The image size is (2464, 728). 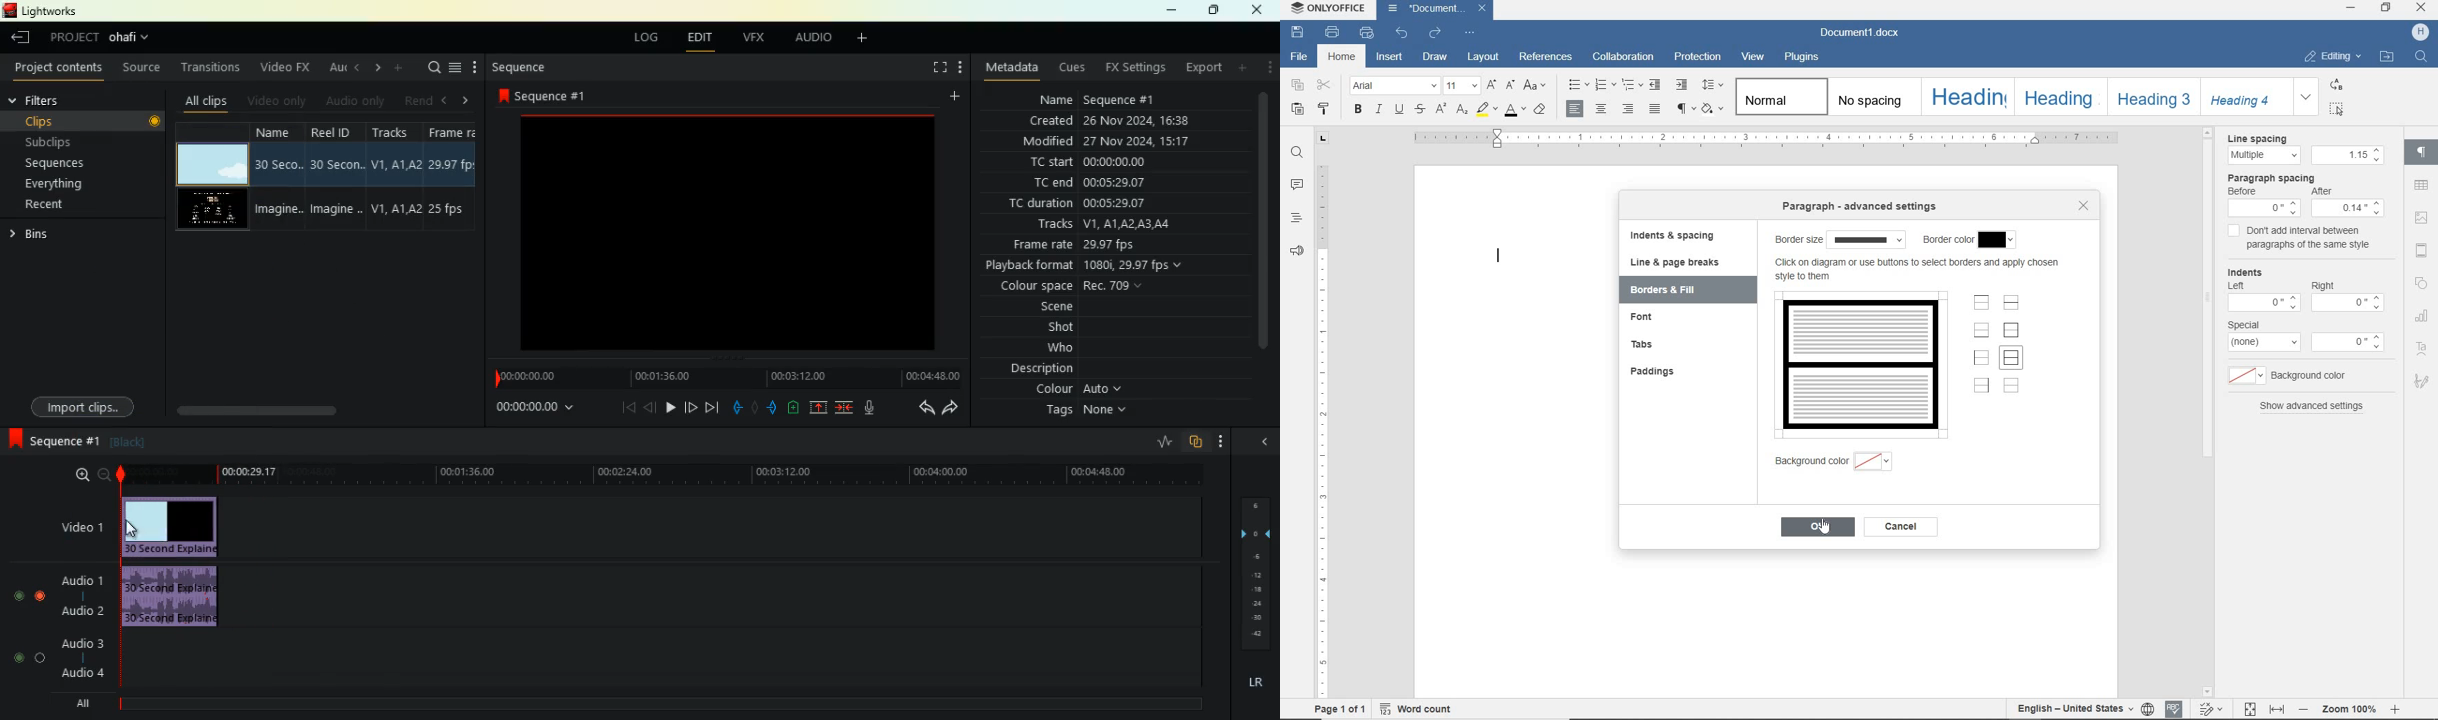 I want to click on Click on diagram or use buttons to select borders and apply chosen style to them., so click(x=1921, y=272).